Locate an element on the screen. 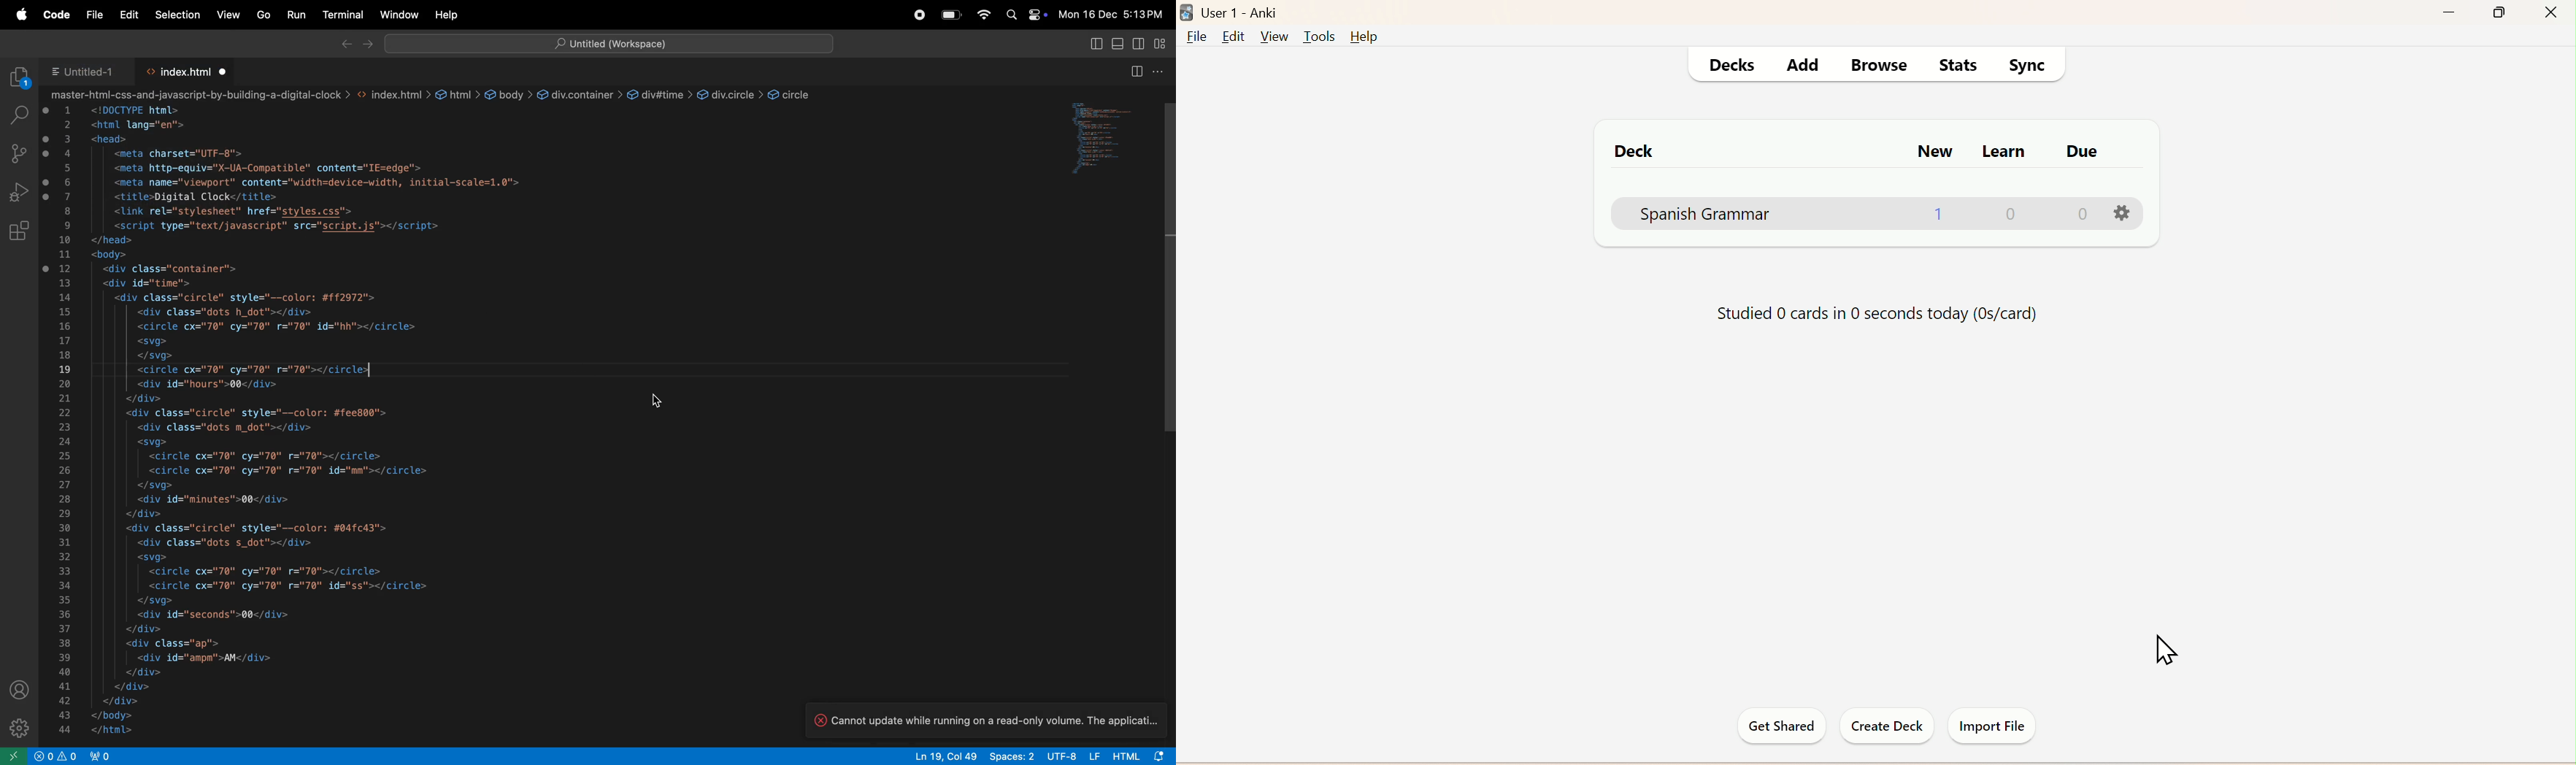  Sync is located at coordinates (2028, 64).